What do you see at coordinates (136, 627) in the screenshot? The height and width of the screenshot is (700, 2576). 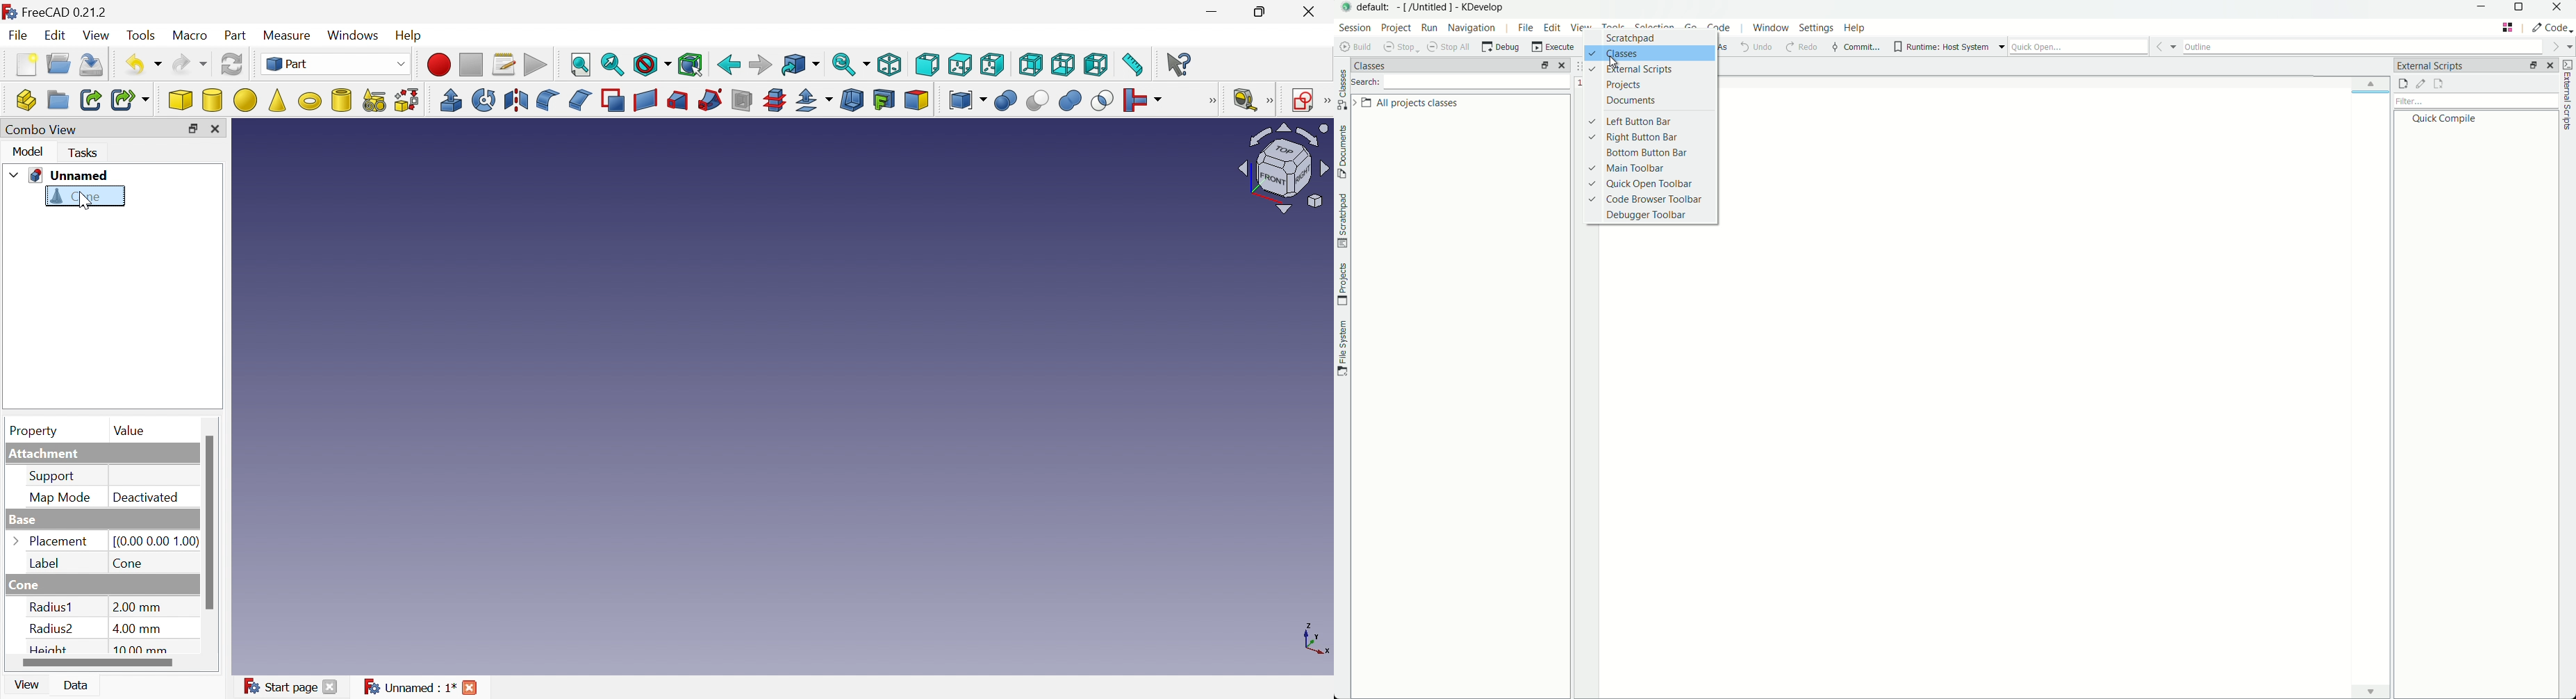 I see `4.00 mm` at bounding box center [136, 627].